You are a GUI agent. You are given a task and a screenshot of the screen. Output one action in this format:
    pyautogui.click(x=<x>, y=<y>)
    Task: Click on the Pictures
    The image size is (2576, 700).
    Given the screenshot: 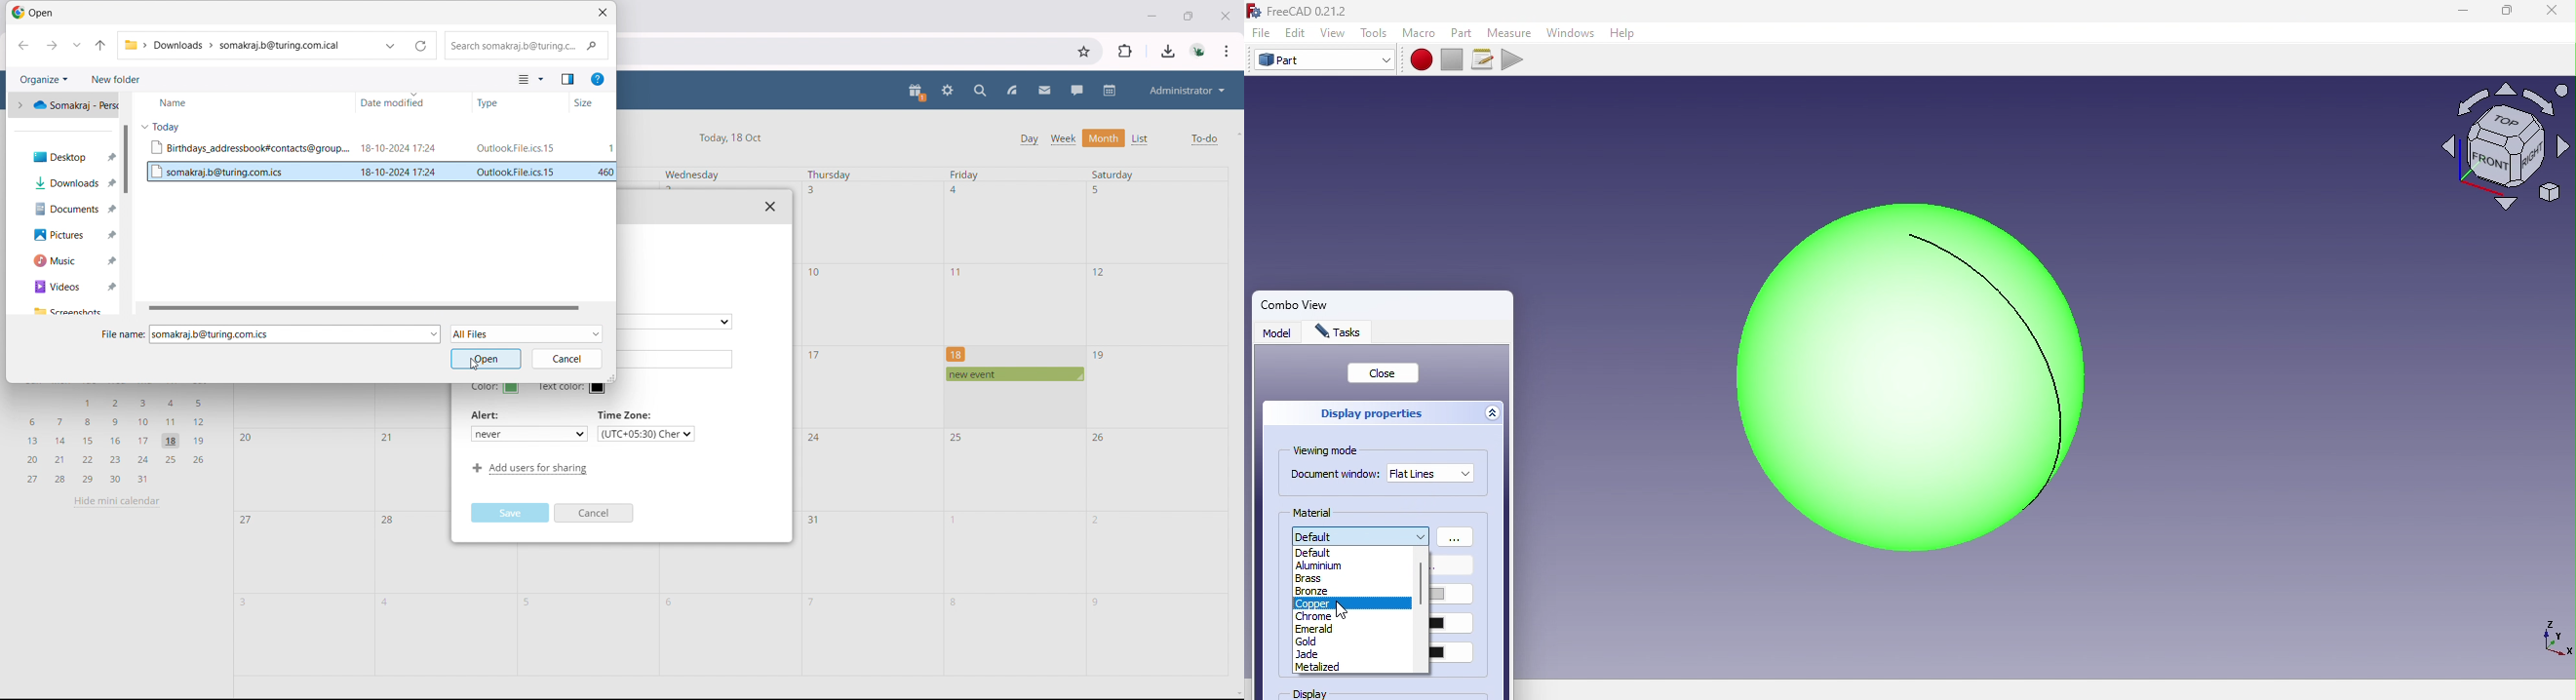 What is the action you would take?
    pyautogui.click(x=64, y=235)
    